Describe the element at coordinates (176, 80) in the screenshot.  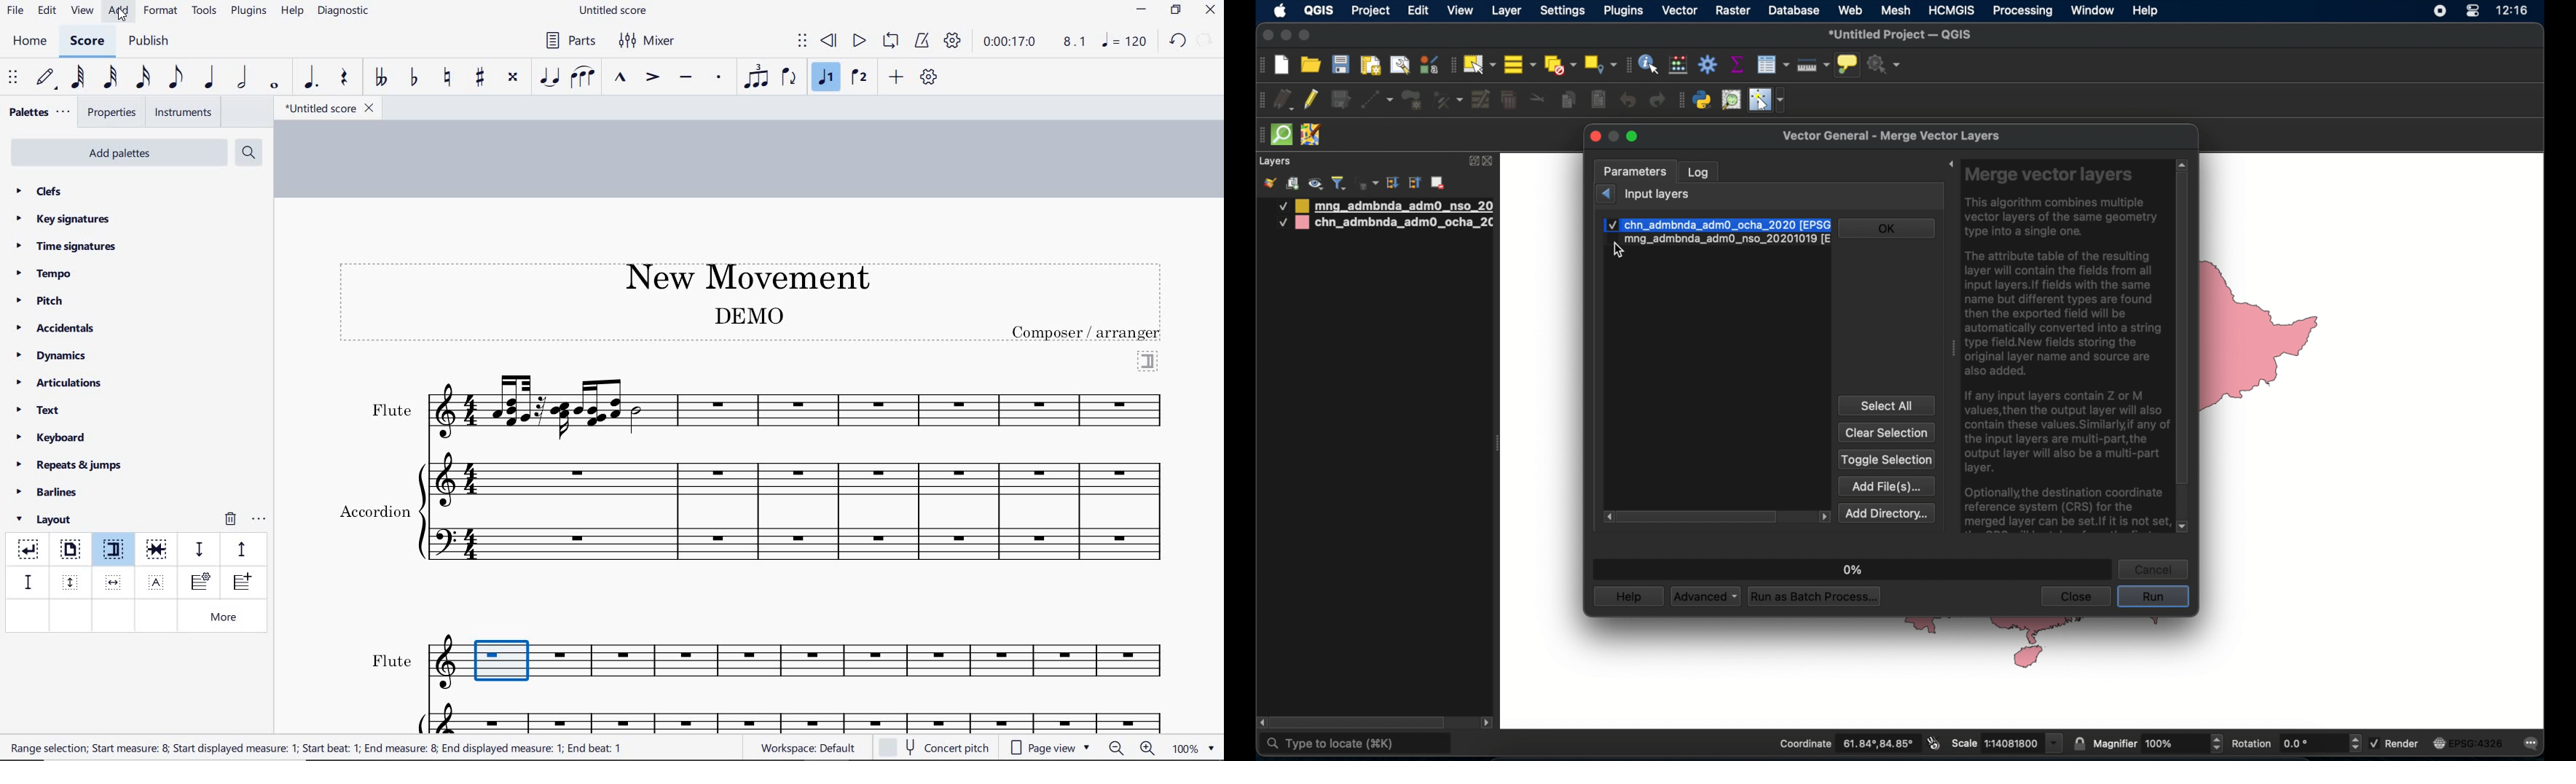
I see `eighth note` at that location.